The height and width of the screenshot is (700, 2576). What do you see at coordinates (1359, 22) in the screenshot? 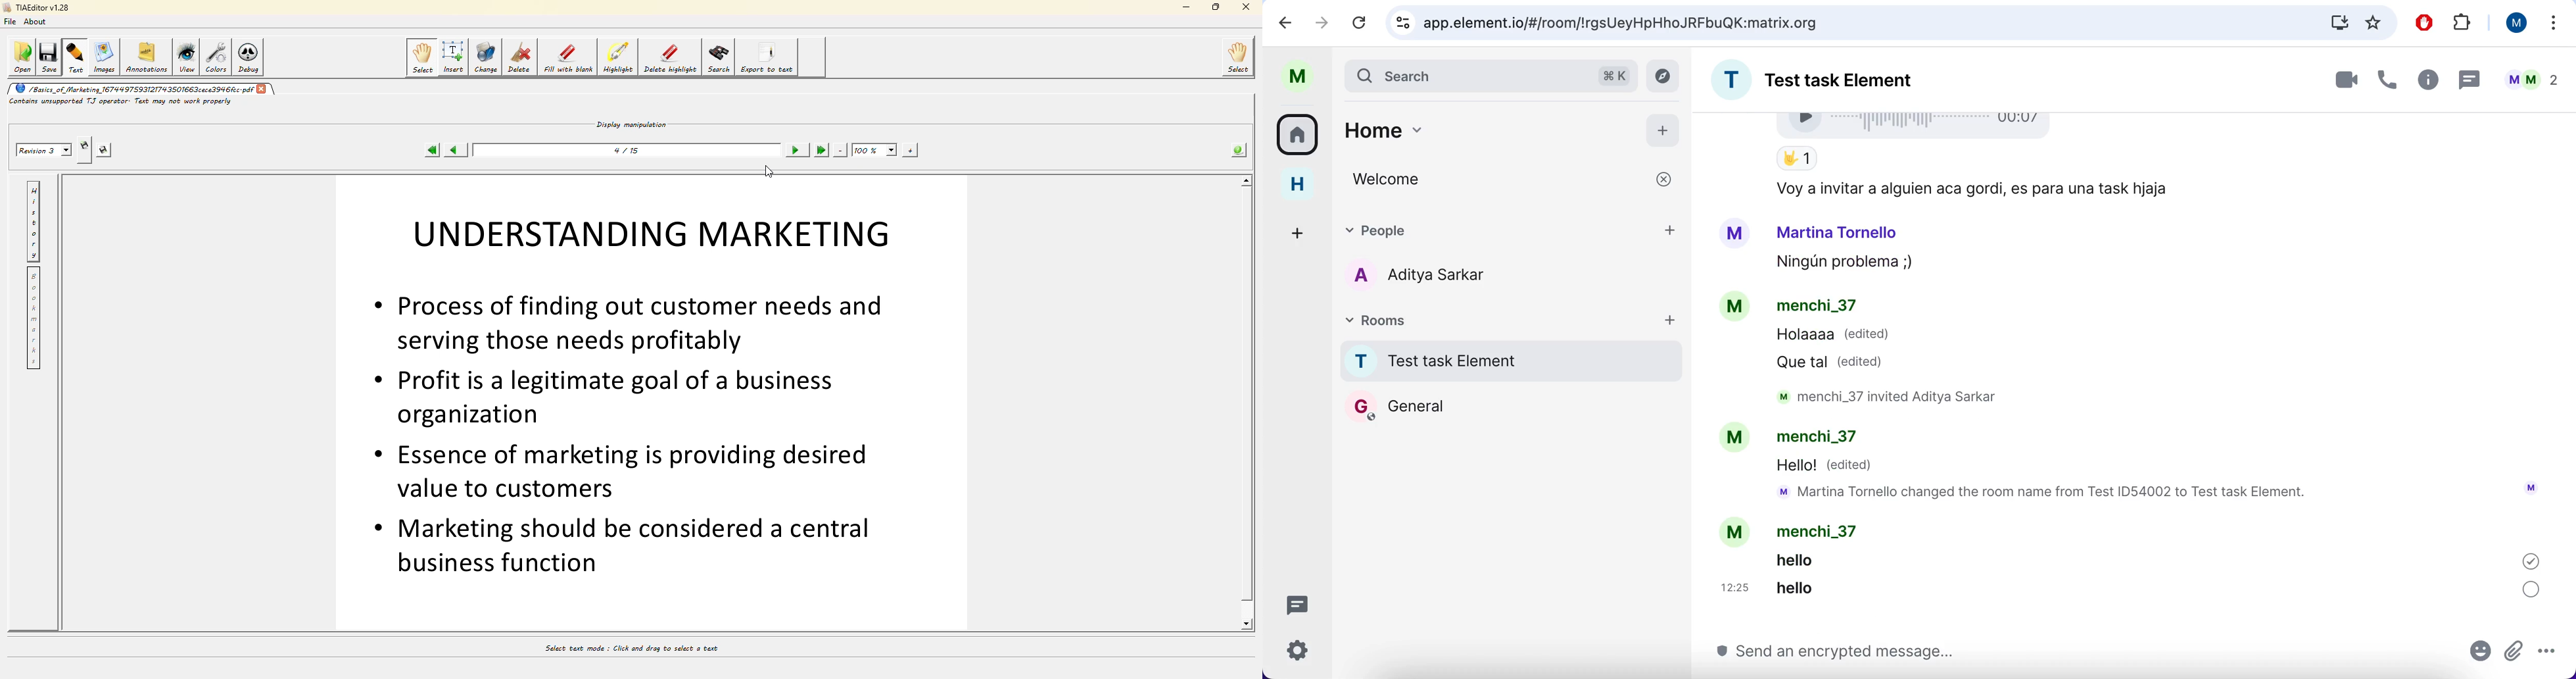
I see `reload current page` at bounding box center [1359, 22].